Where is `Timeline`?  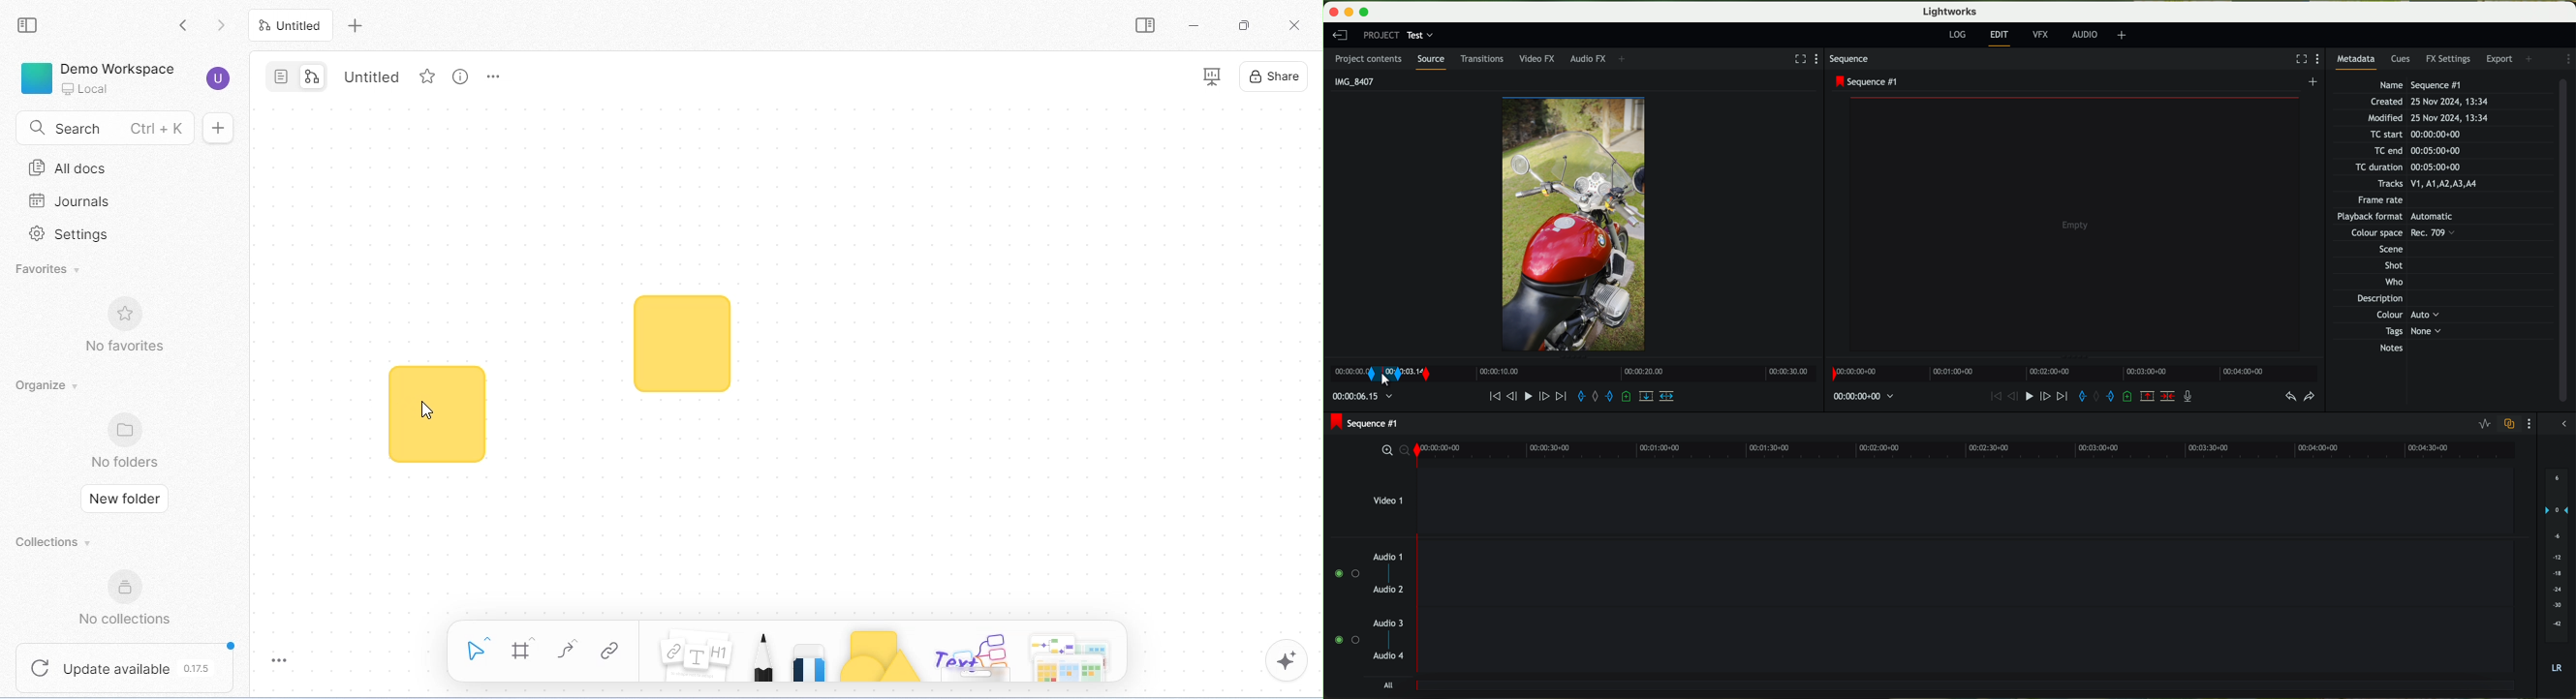 Timeline is located at coordinates (1624, 373).